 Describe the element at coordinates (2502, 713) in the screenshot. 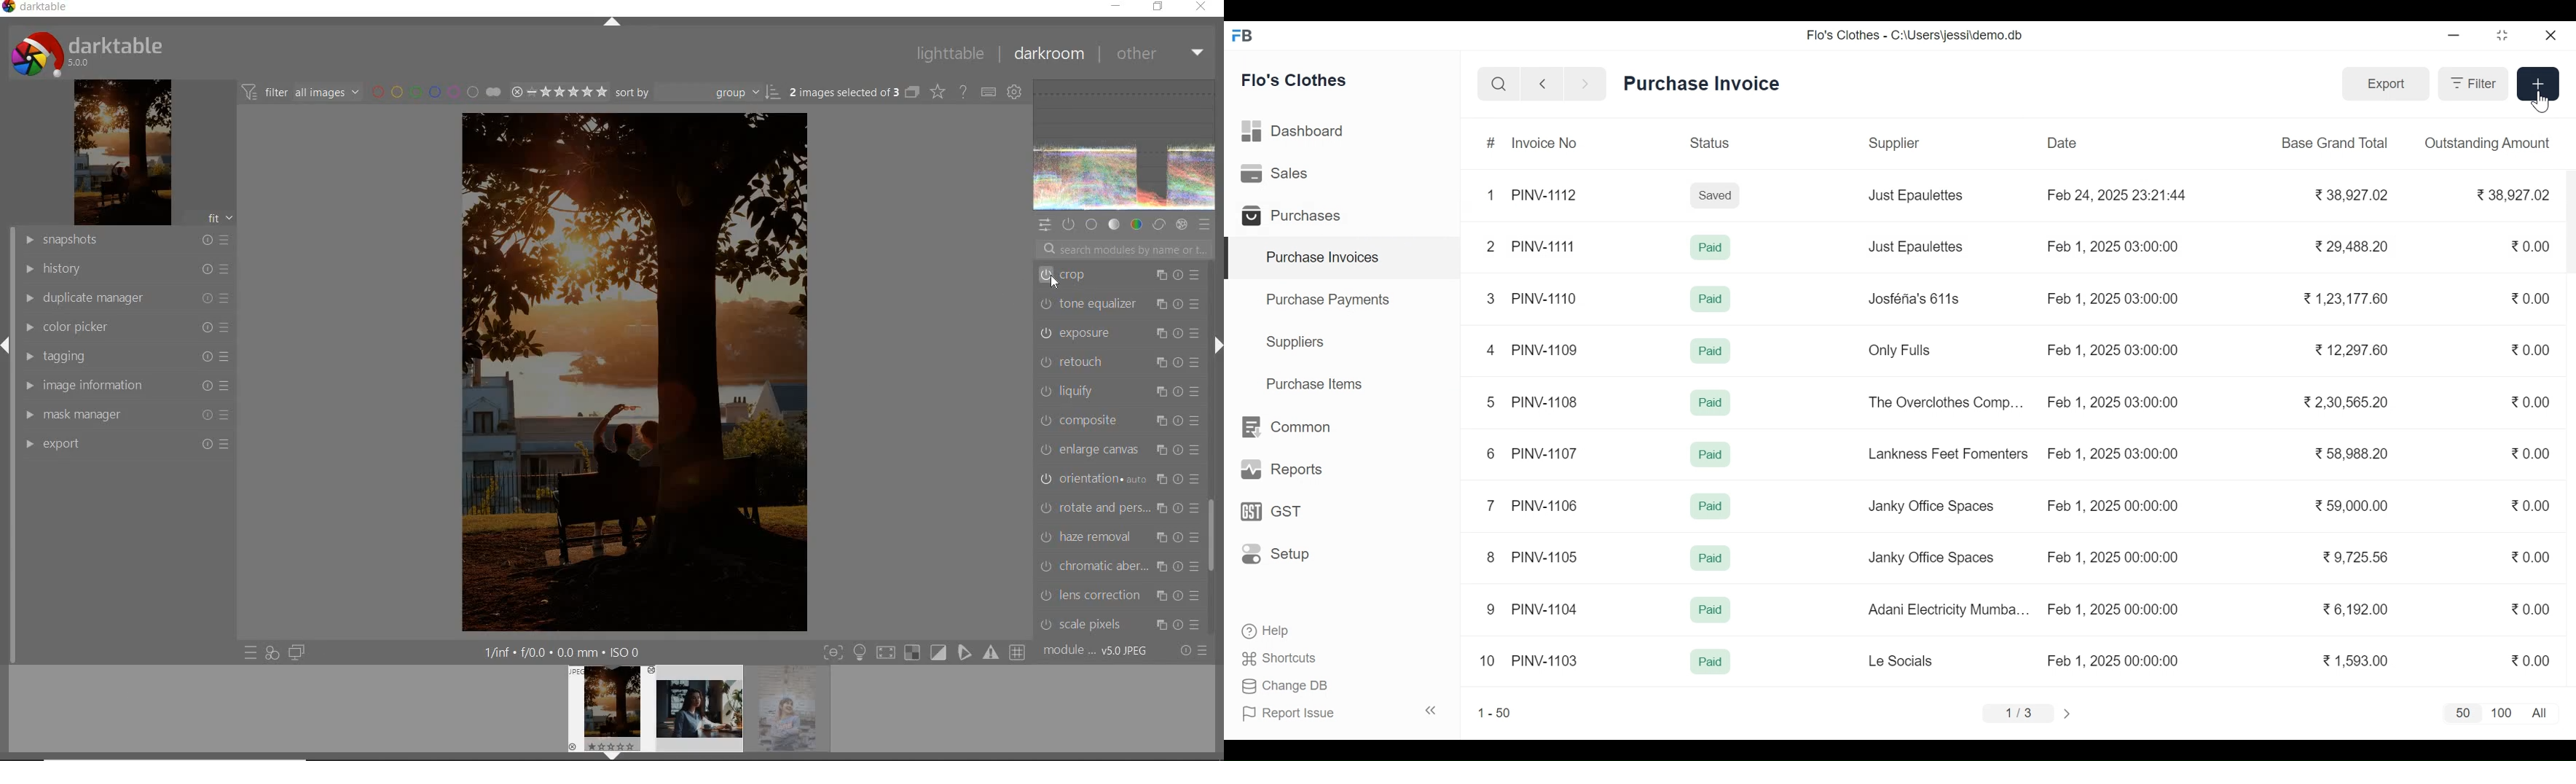

I see `100` at that location.